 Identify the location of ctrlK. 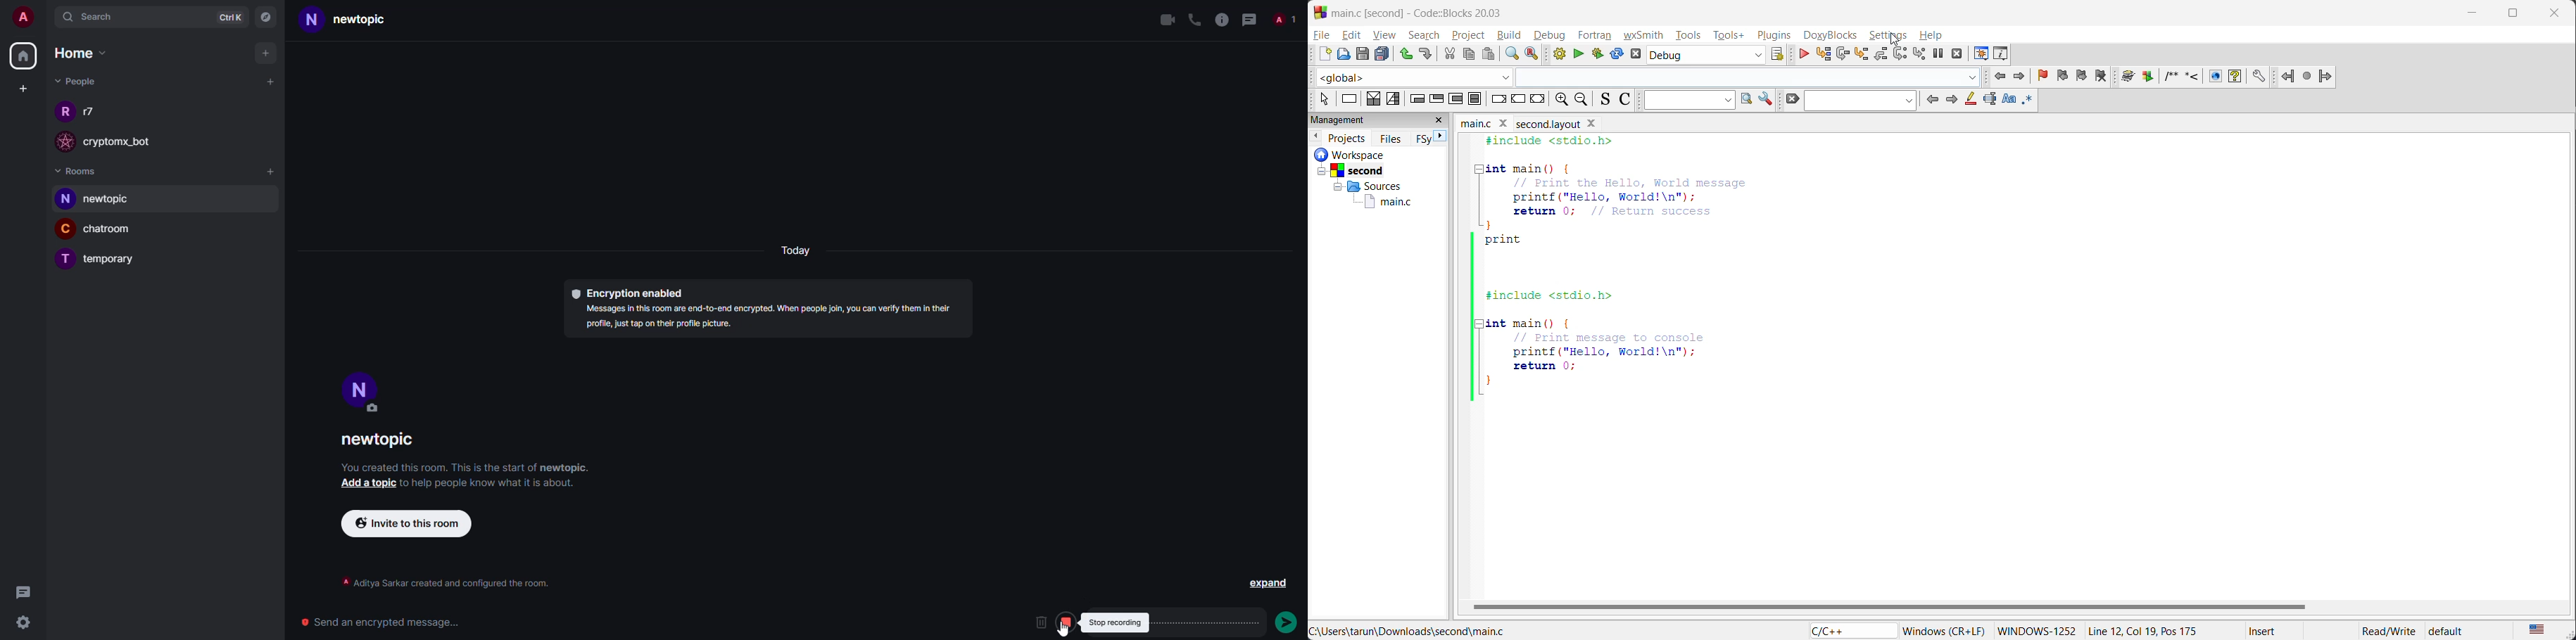
(229, 18).